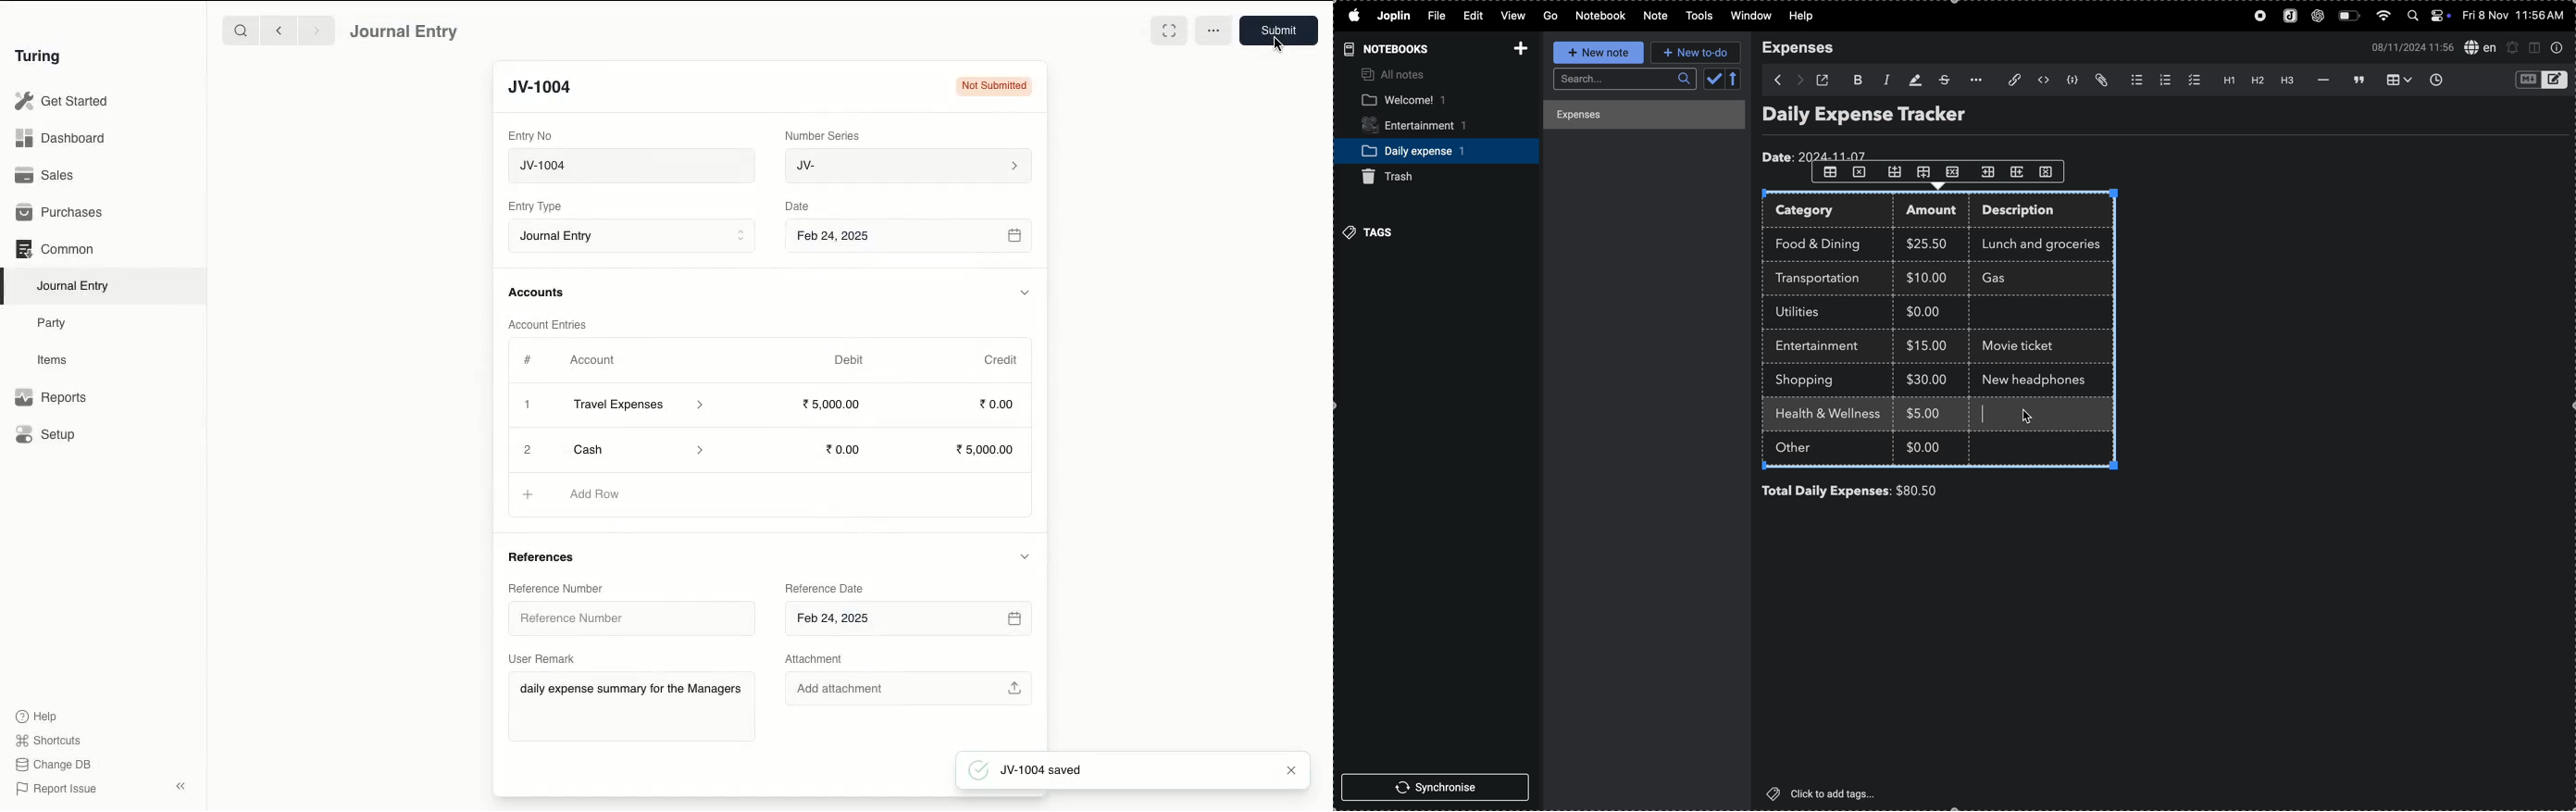 The image size is (2576, 812). I want to click on Get Started, so click(63, 102).